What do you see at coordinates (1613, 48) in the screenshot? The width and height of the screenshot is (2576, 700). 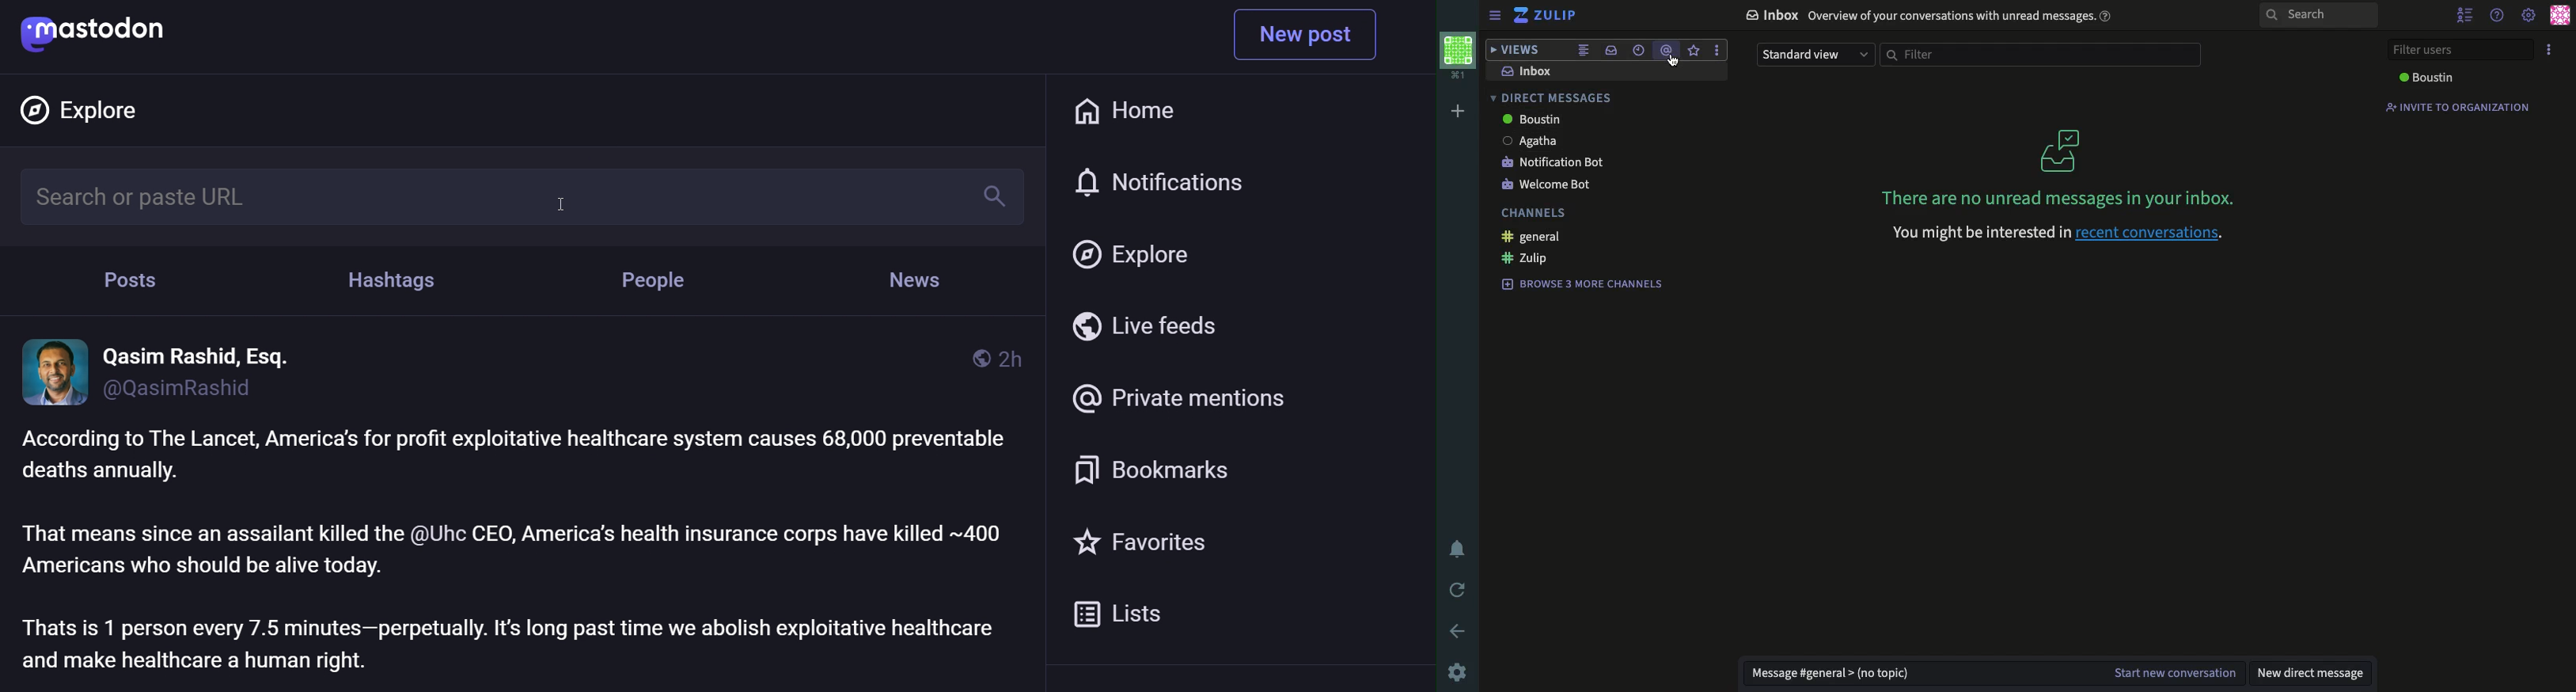 I see `inbox` at bounding box center [1613, 48].